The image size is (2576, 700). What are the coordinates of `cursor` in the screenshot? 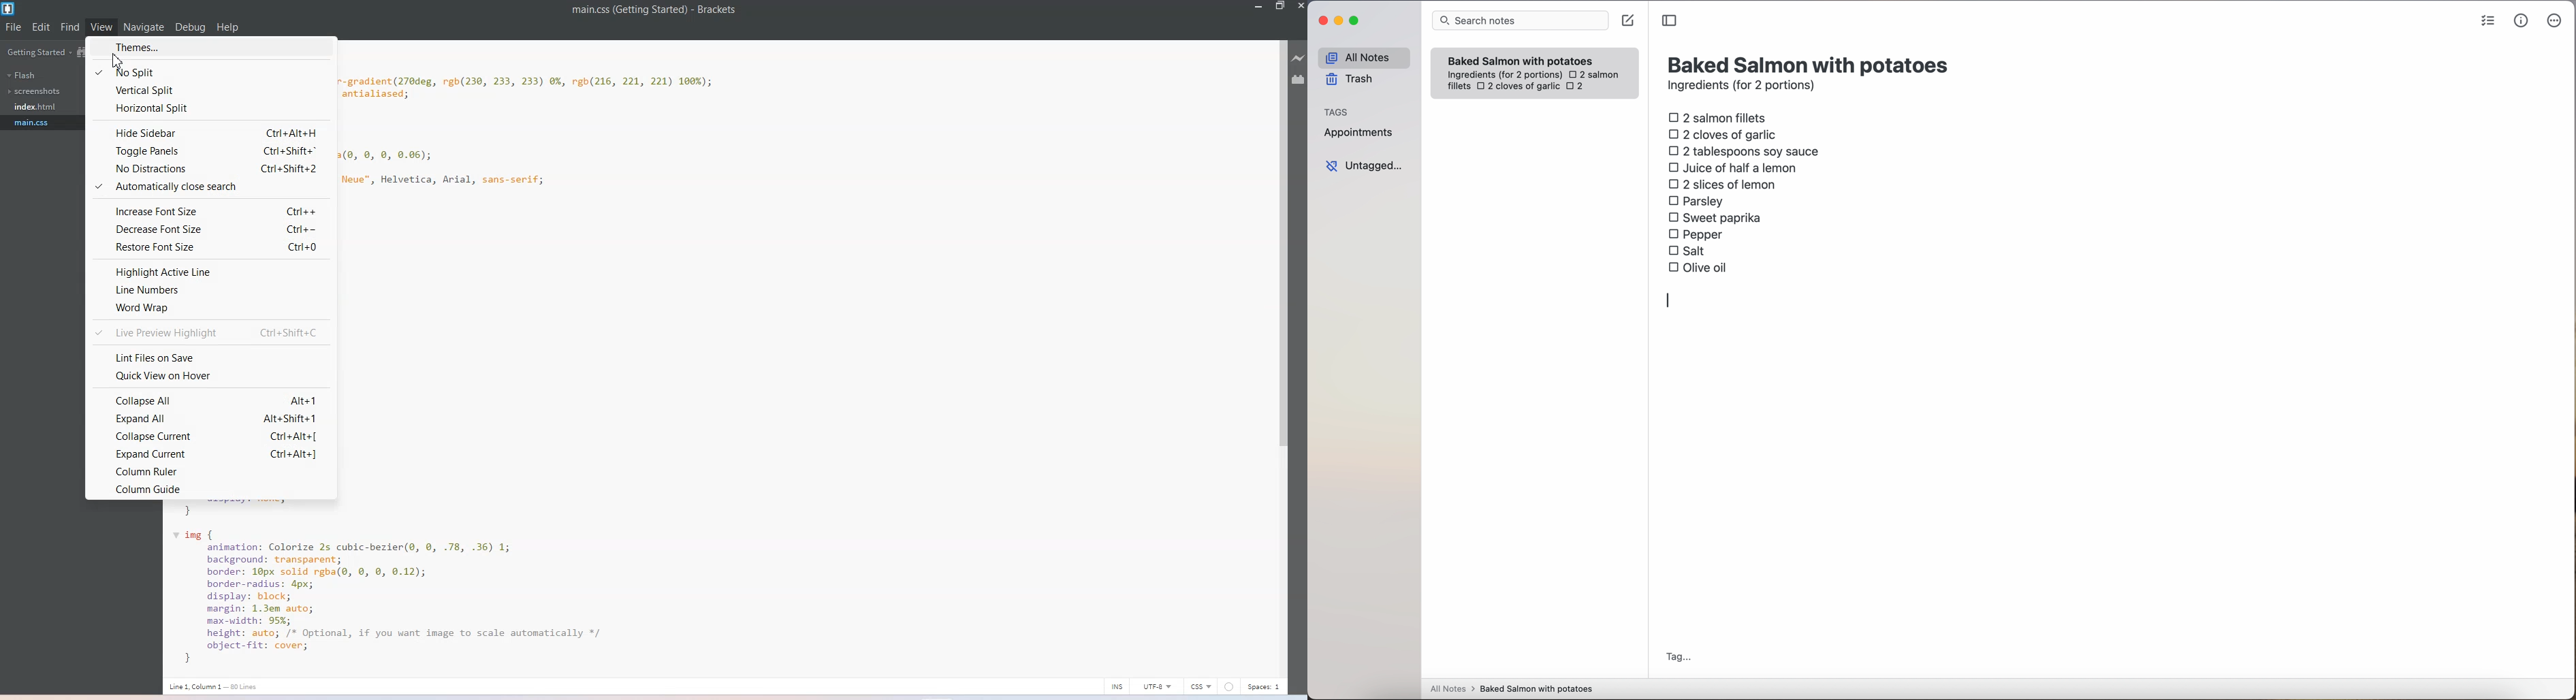 It's located at (126, 63).